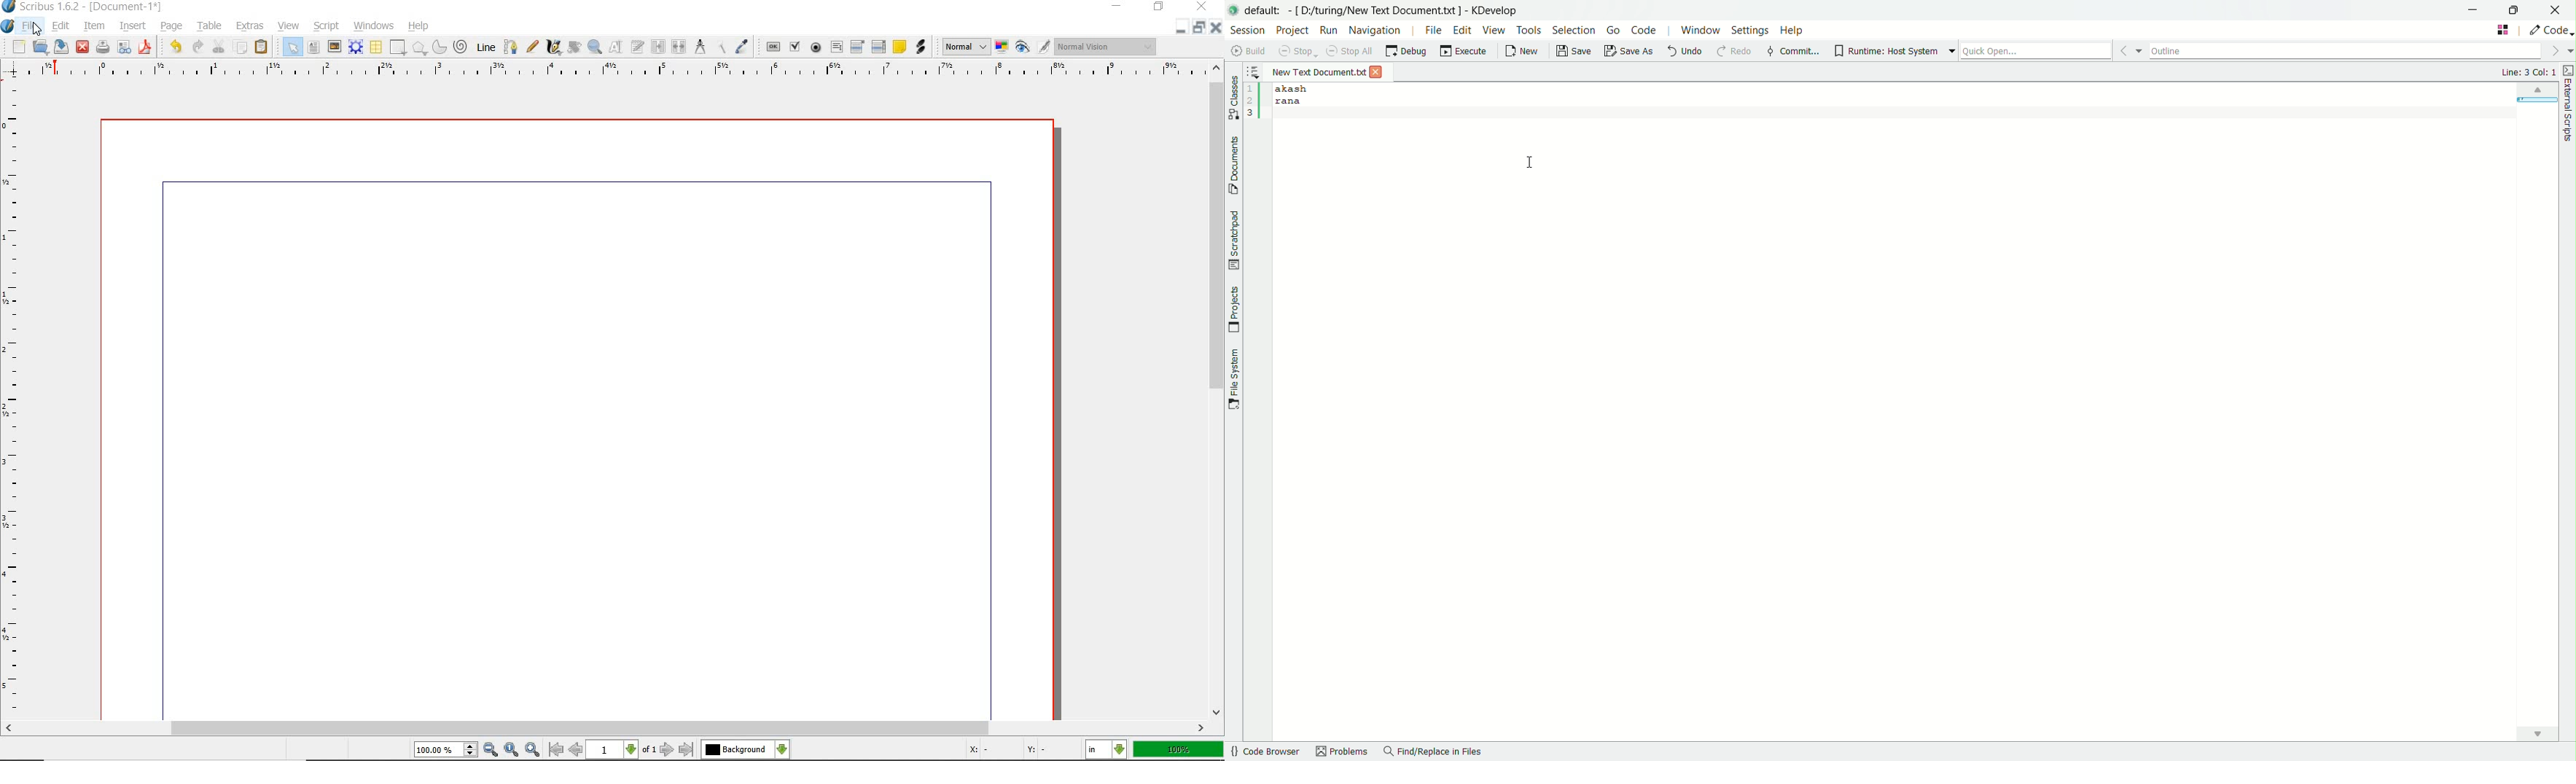 Image resolution: width=2576 pixels, height=784 pixels. Describe the element at coordinates (794, 47) in the screenshot. I see `pdf check box` at that location.